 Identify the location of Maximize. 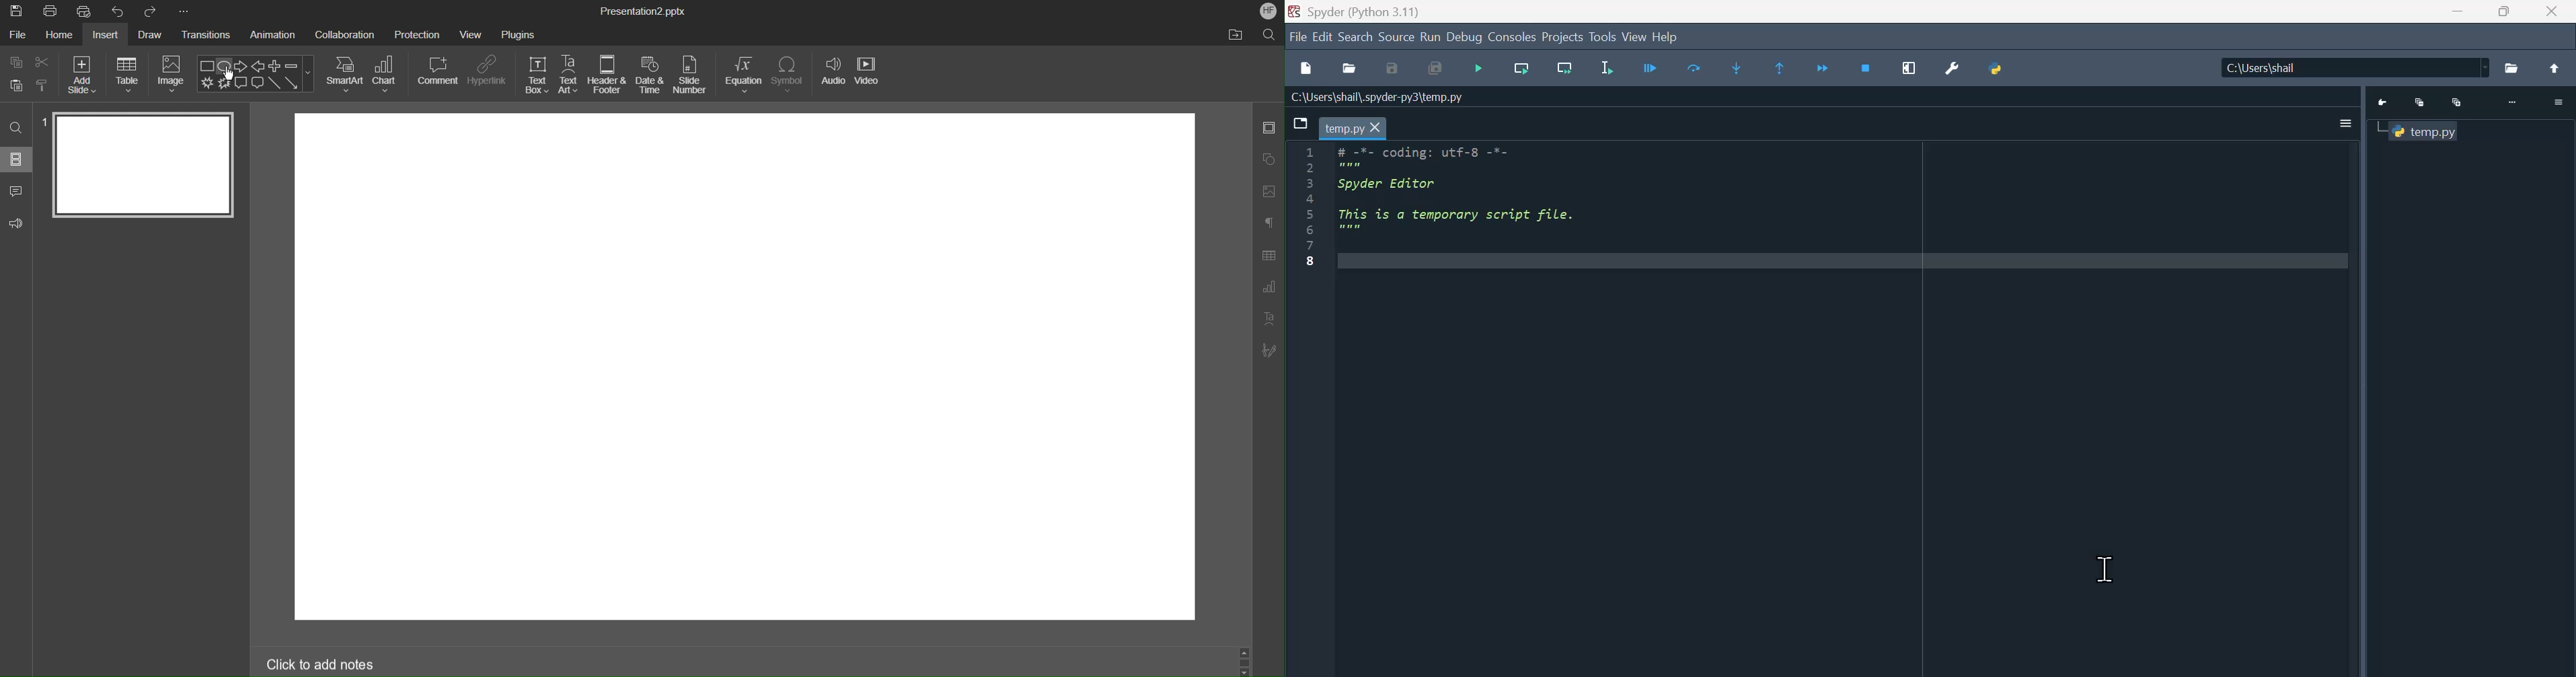
(2457, 103).